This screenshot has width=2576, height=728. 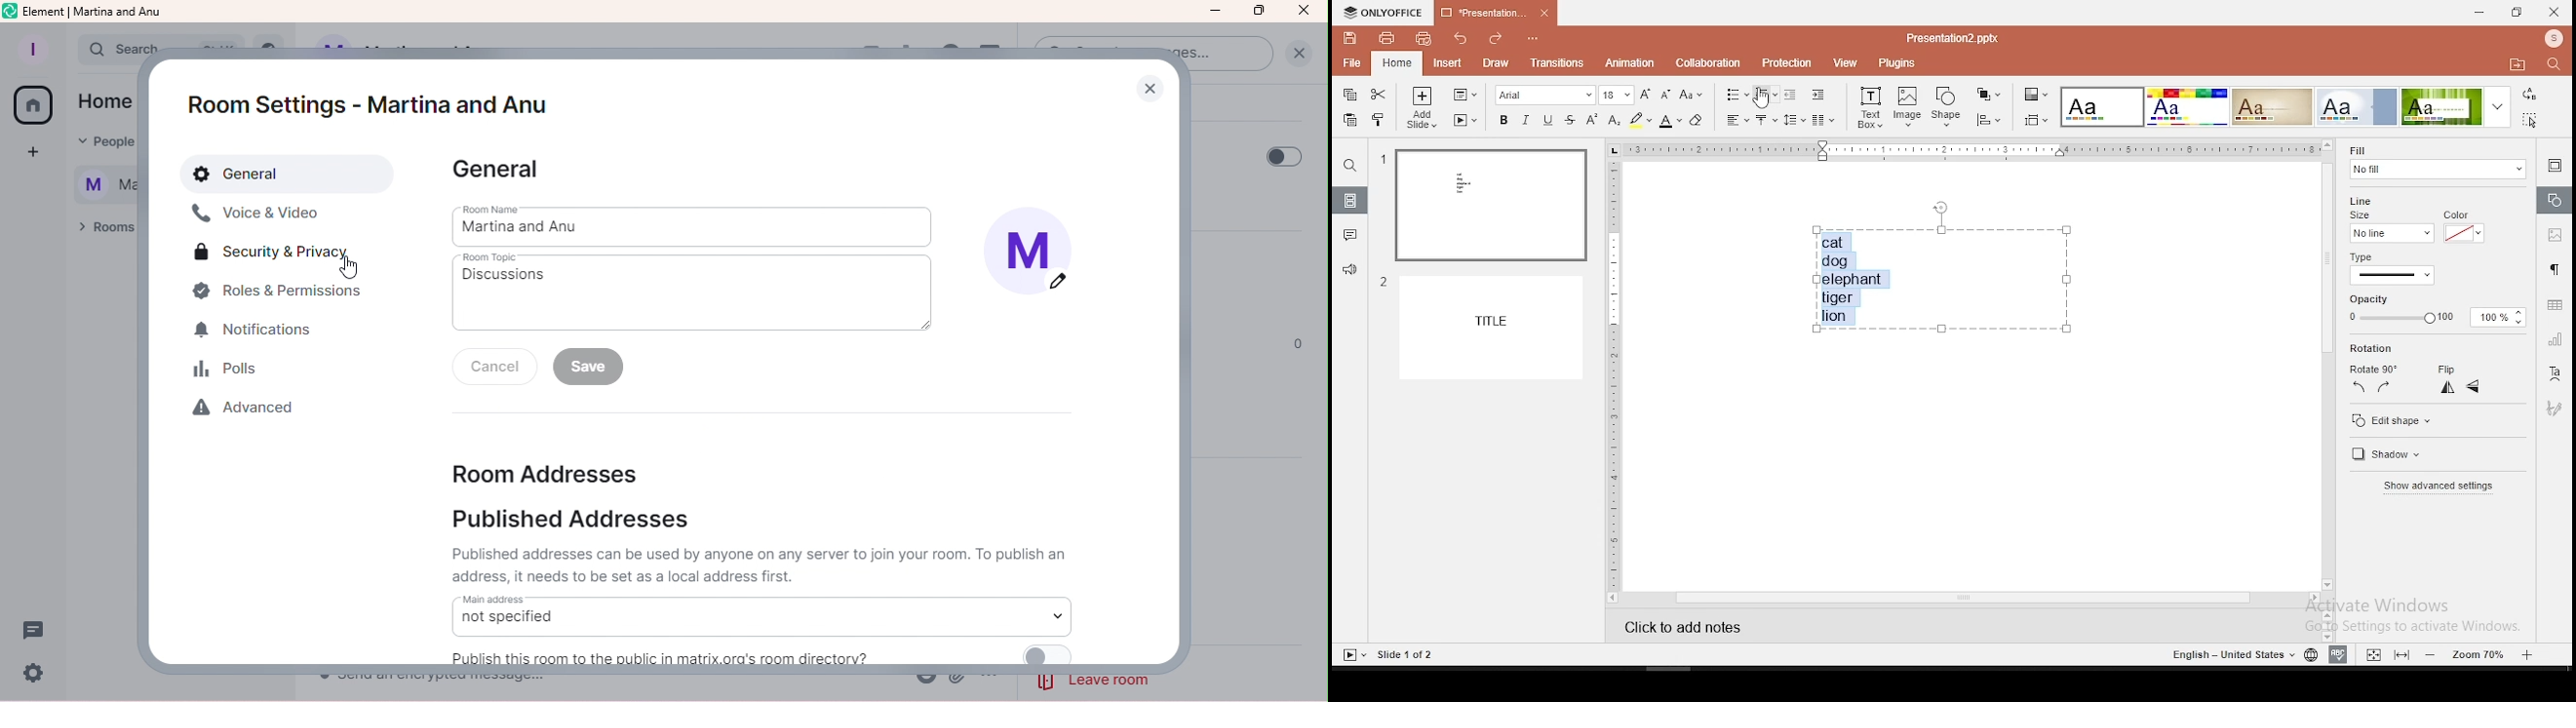 I want to click on font, so click(x=1542, y=95).